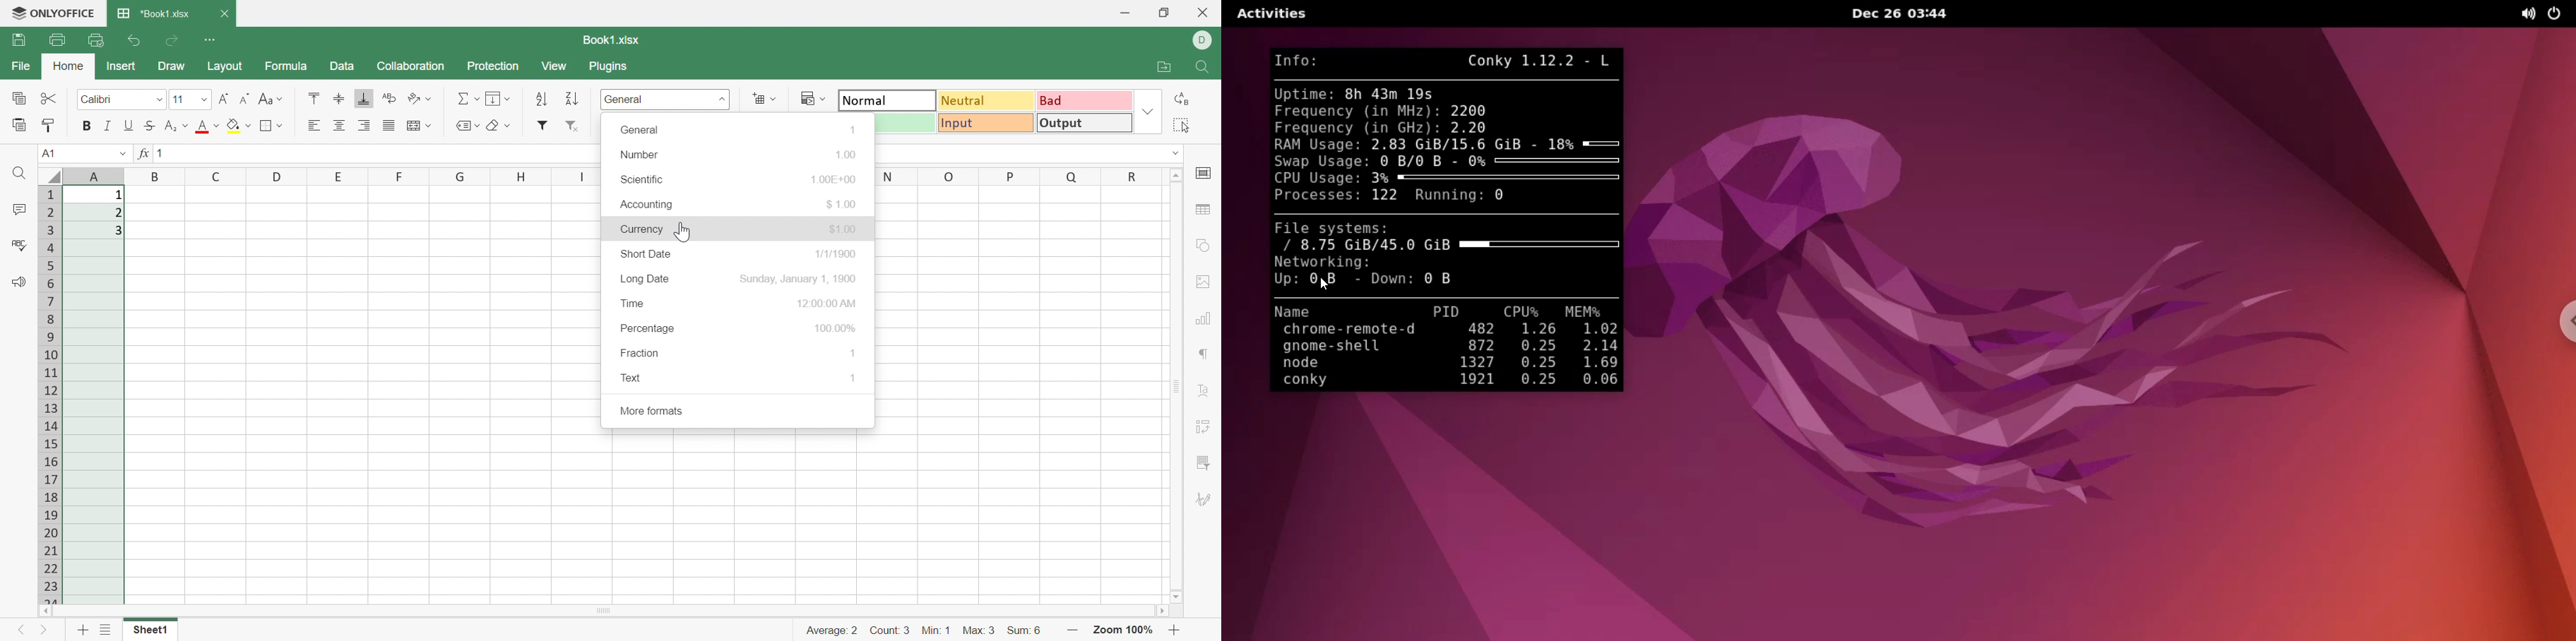  Describe the element at coordinates (642, 156) in the screenshot. I see `Number` at that location.